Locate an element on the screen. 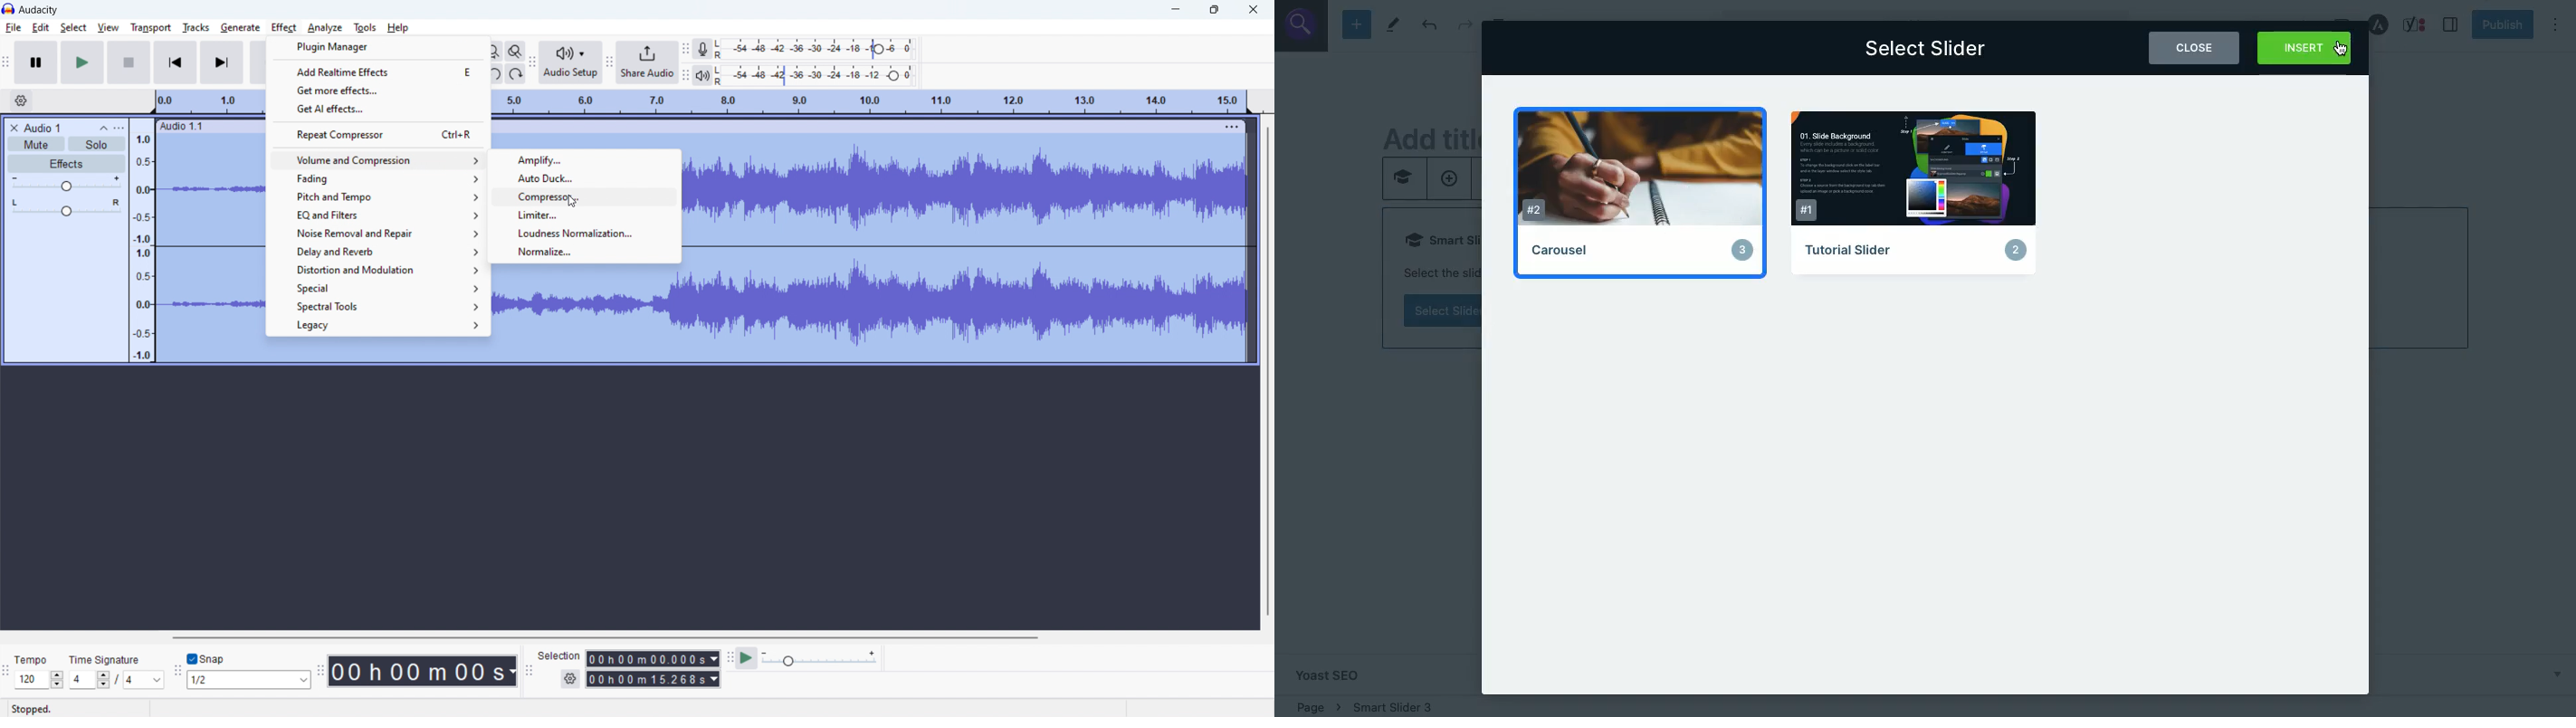 The image size is (2576, 728). volume is located at coordinates (65, 184).